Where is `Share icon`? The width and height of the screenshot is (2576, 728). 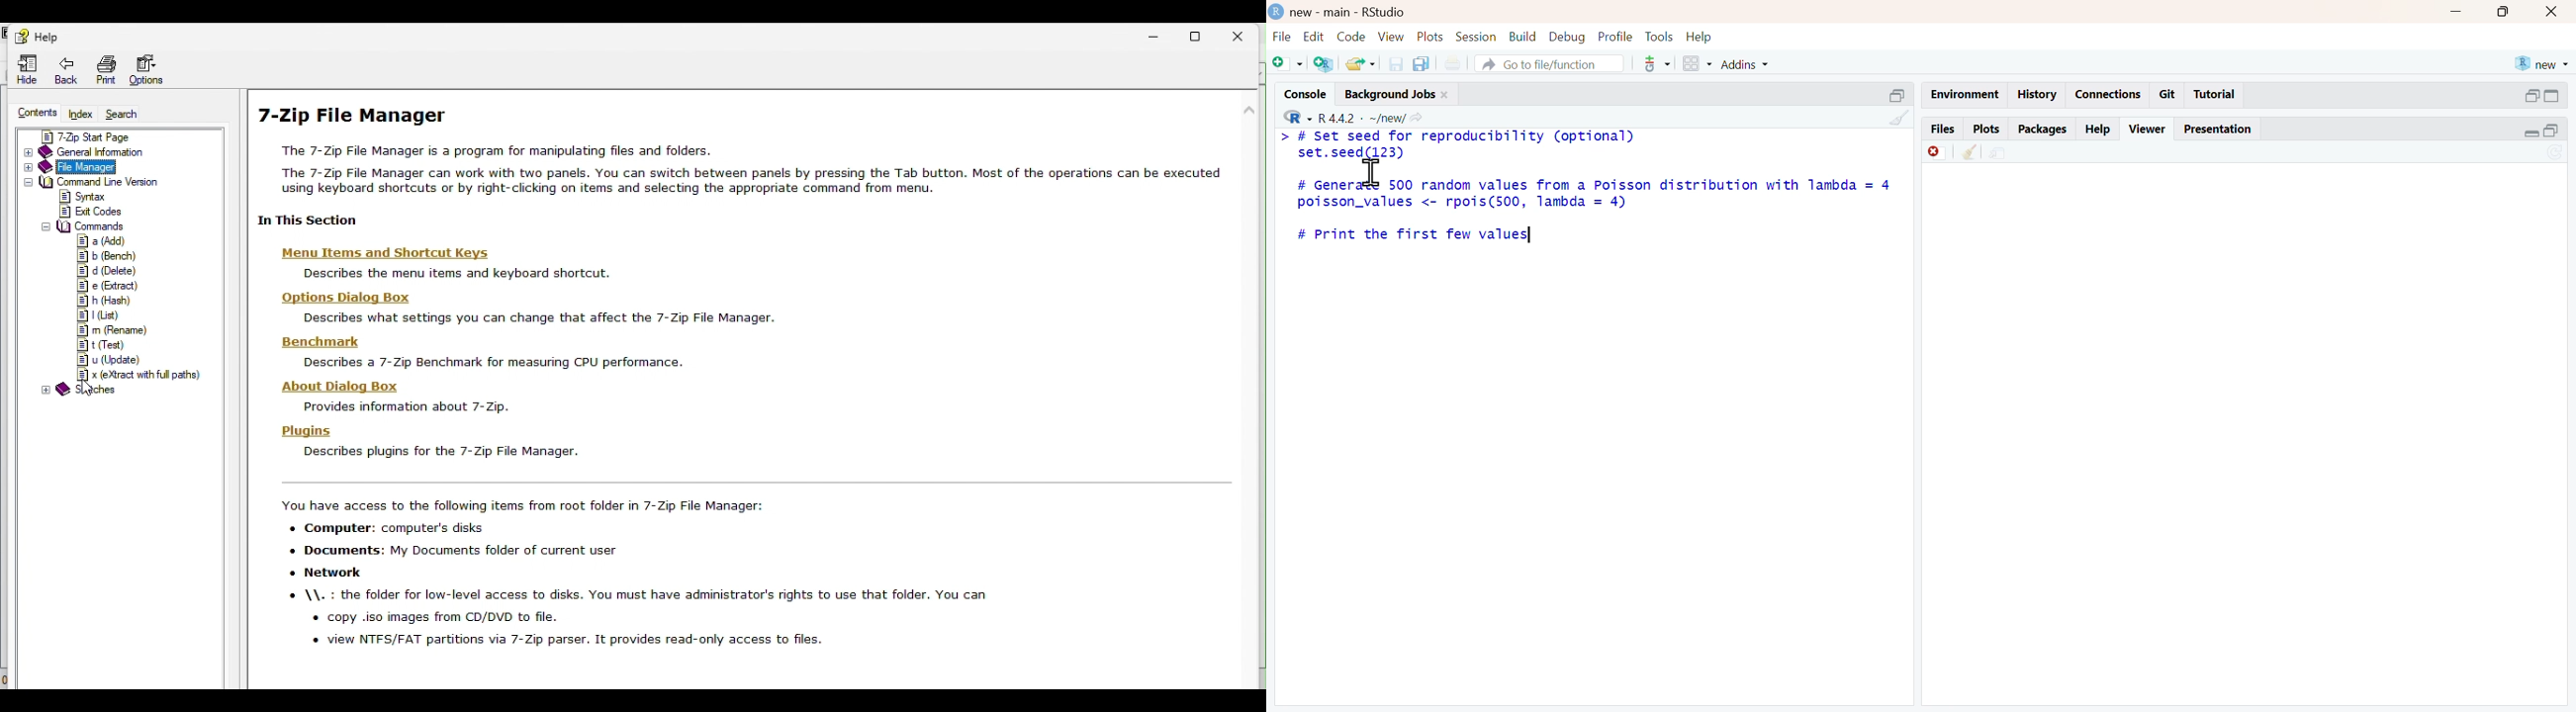
Share icon is located at coordinates (1418, 117).